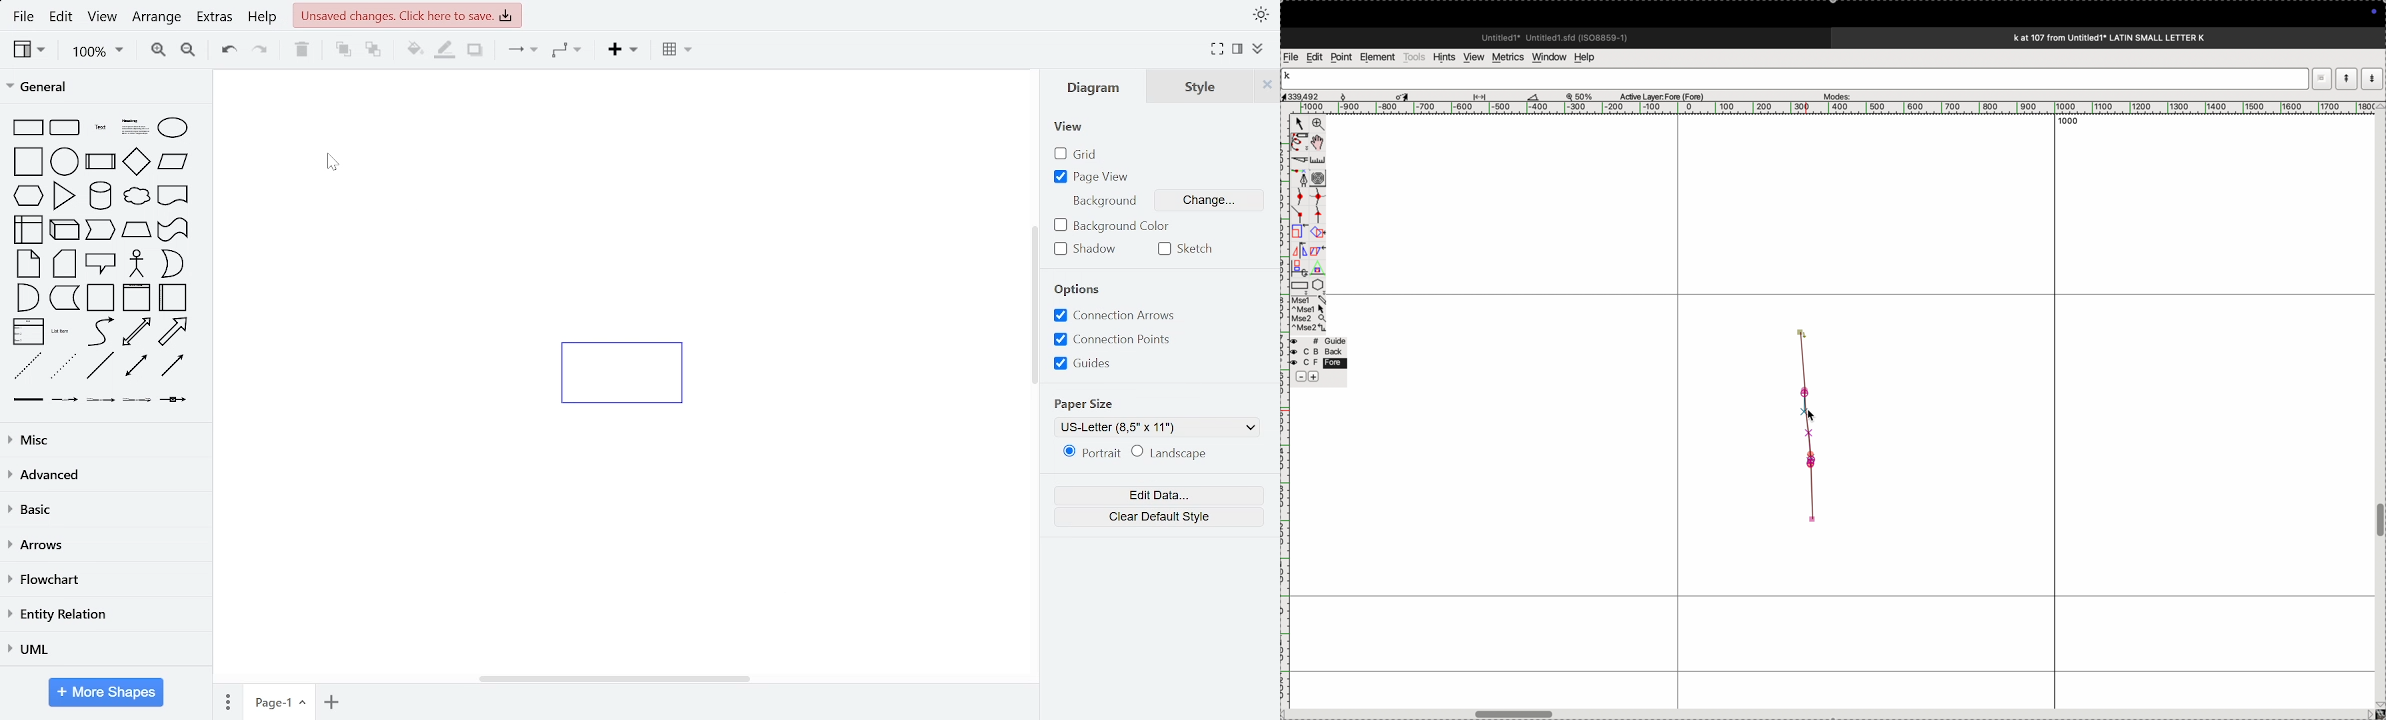  I want to click on window, so click(1547, 56).